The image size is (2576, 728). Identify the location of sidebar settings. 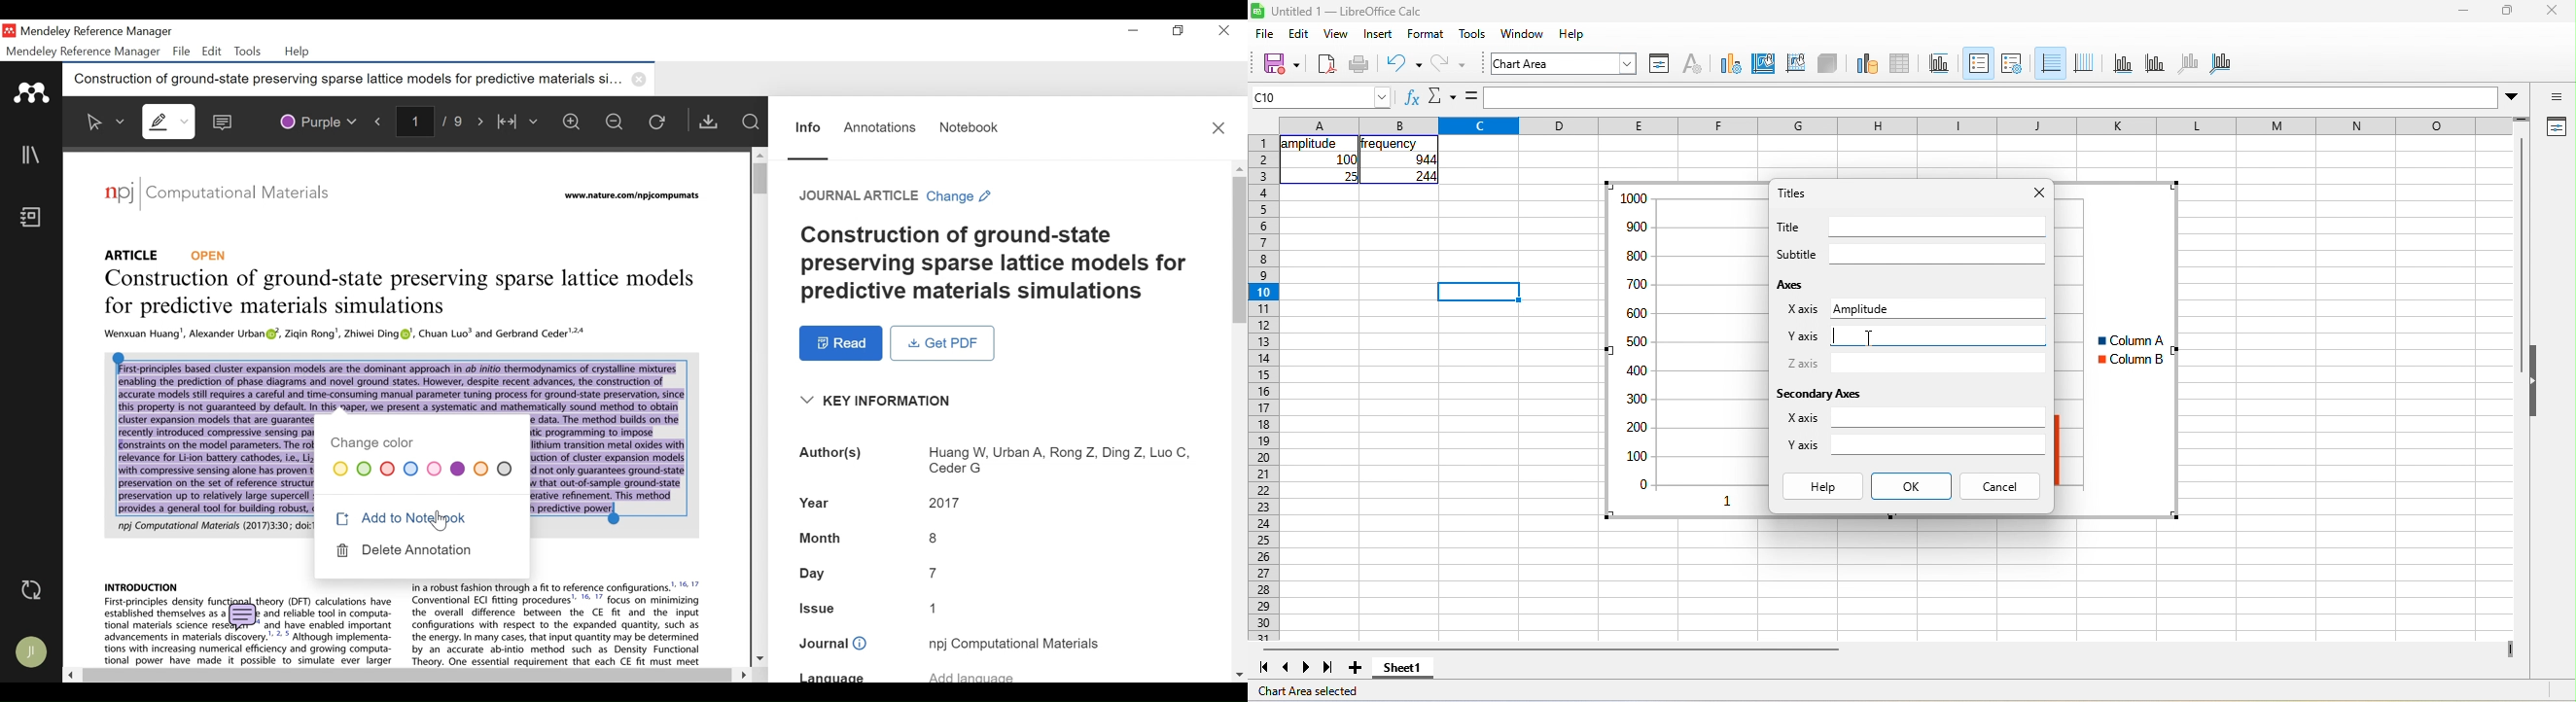
(2555, 96).